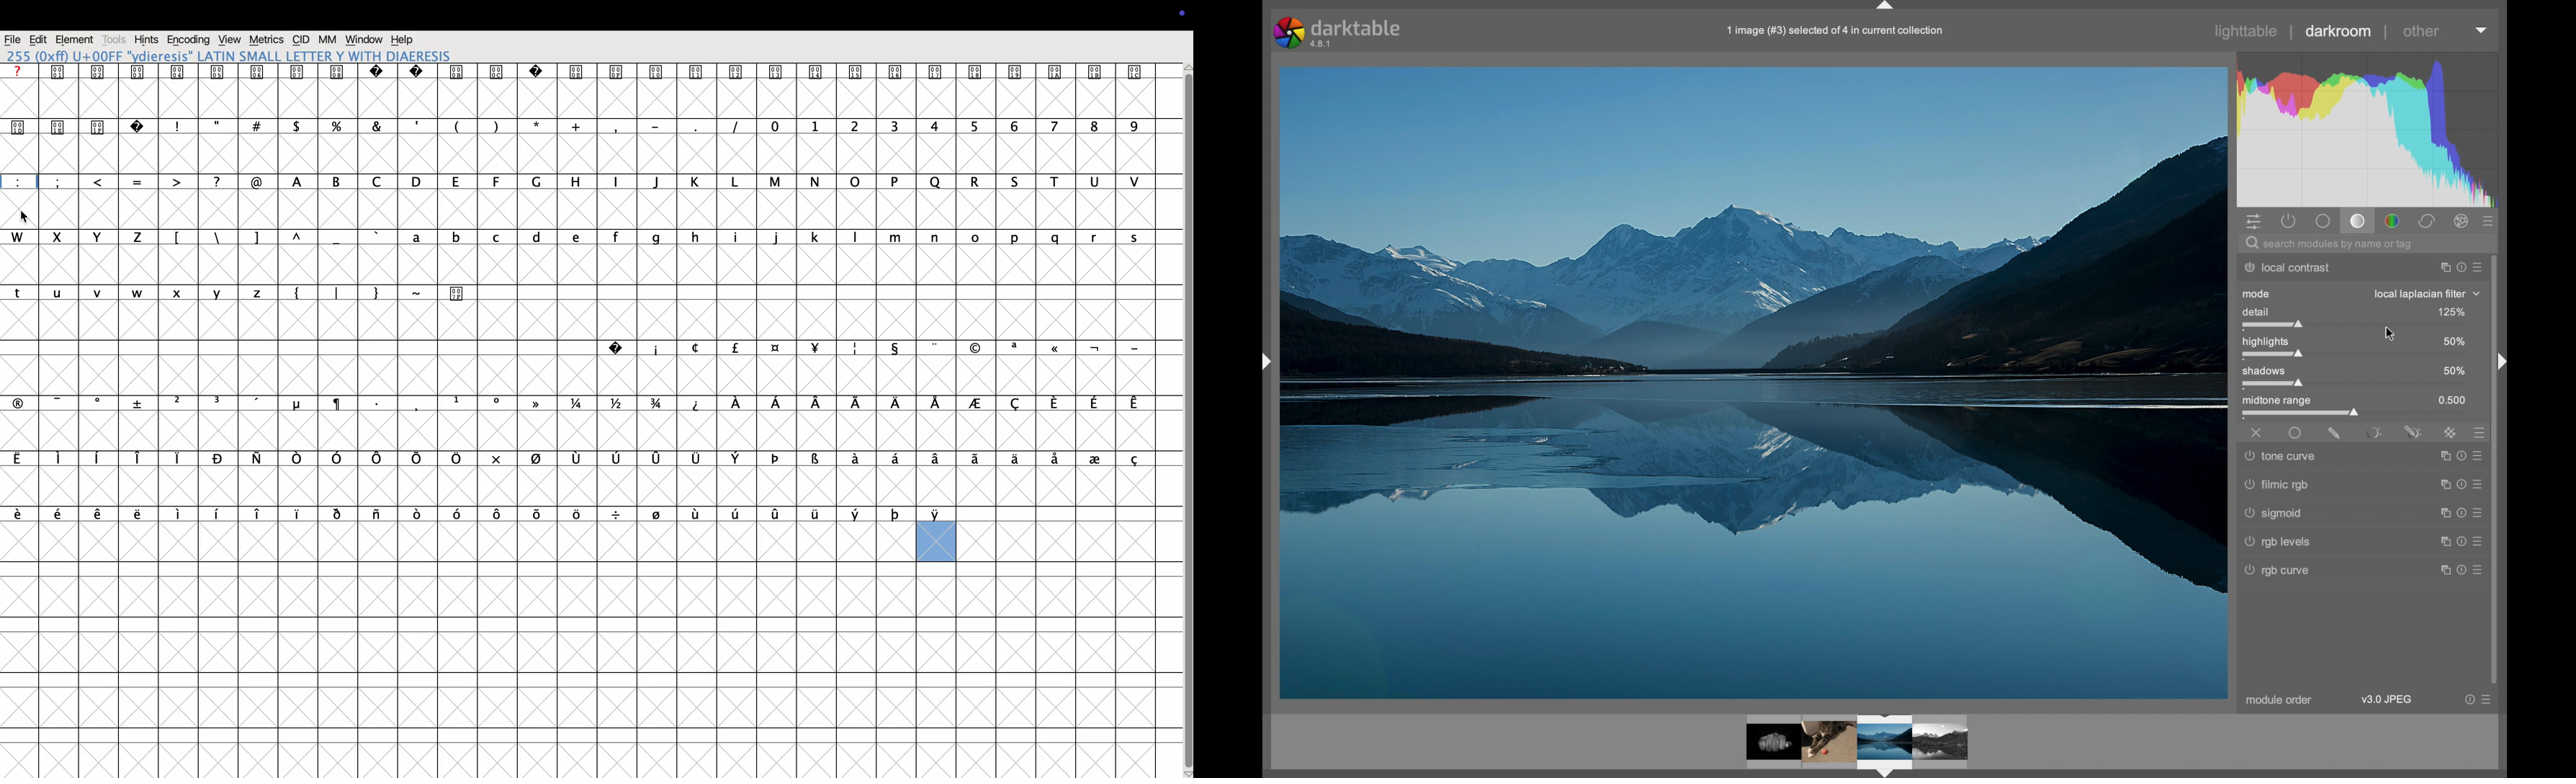 This screenshot has width=2576, height=784. Describe the element at coordinates (188, 38) in the screenshot. I see `Encoding` at that location.